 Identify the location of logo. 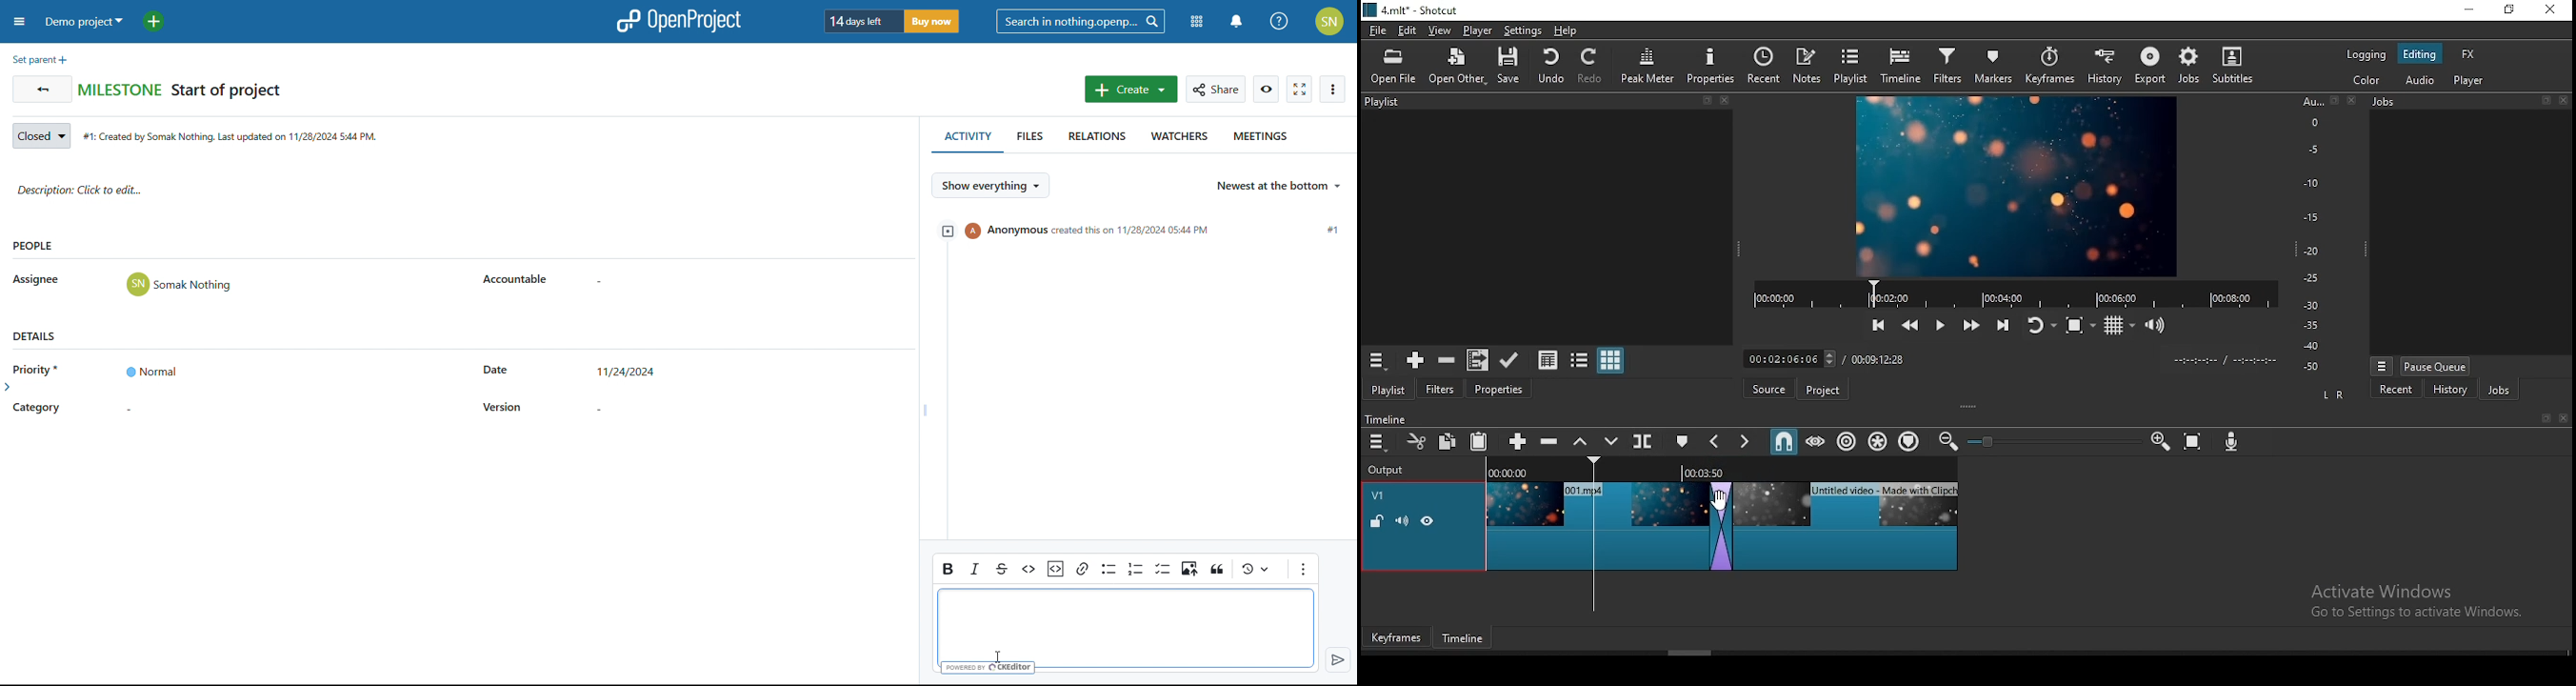
(677, 21).